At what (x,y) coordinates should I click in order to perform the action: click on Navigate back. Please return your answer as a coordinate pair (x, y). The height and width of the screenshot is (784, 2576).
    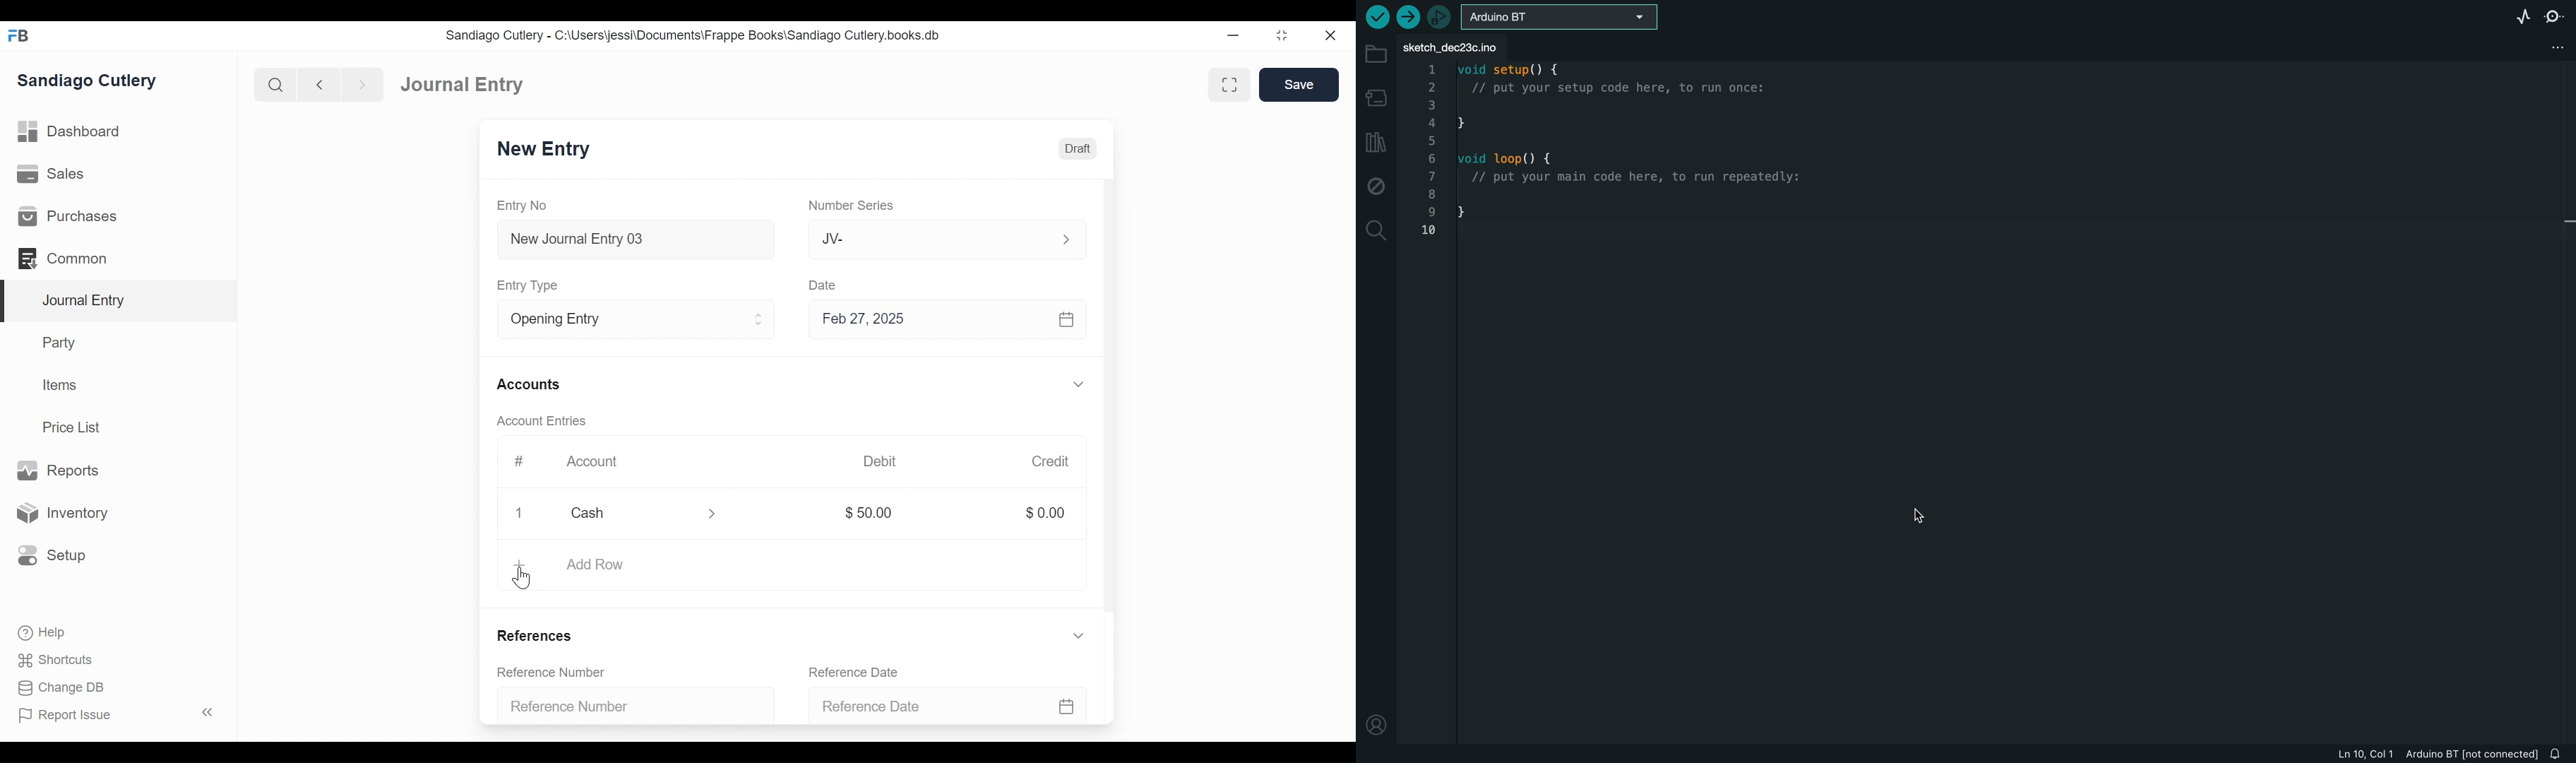
    Looking at the image, I should click on (318, 85).